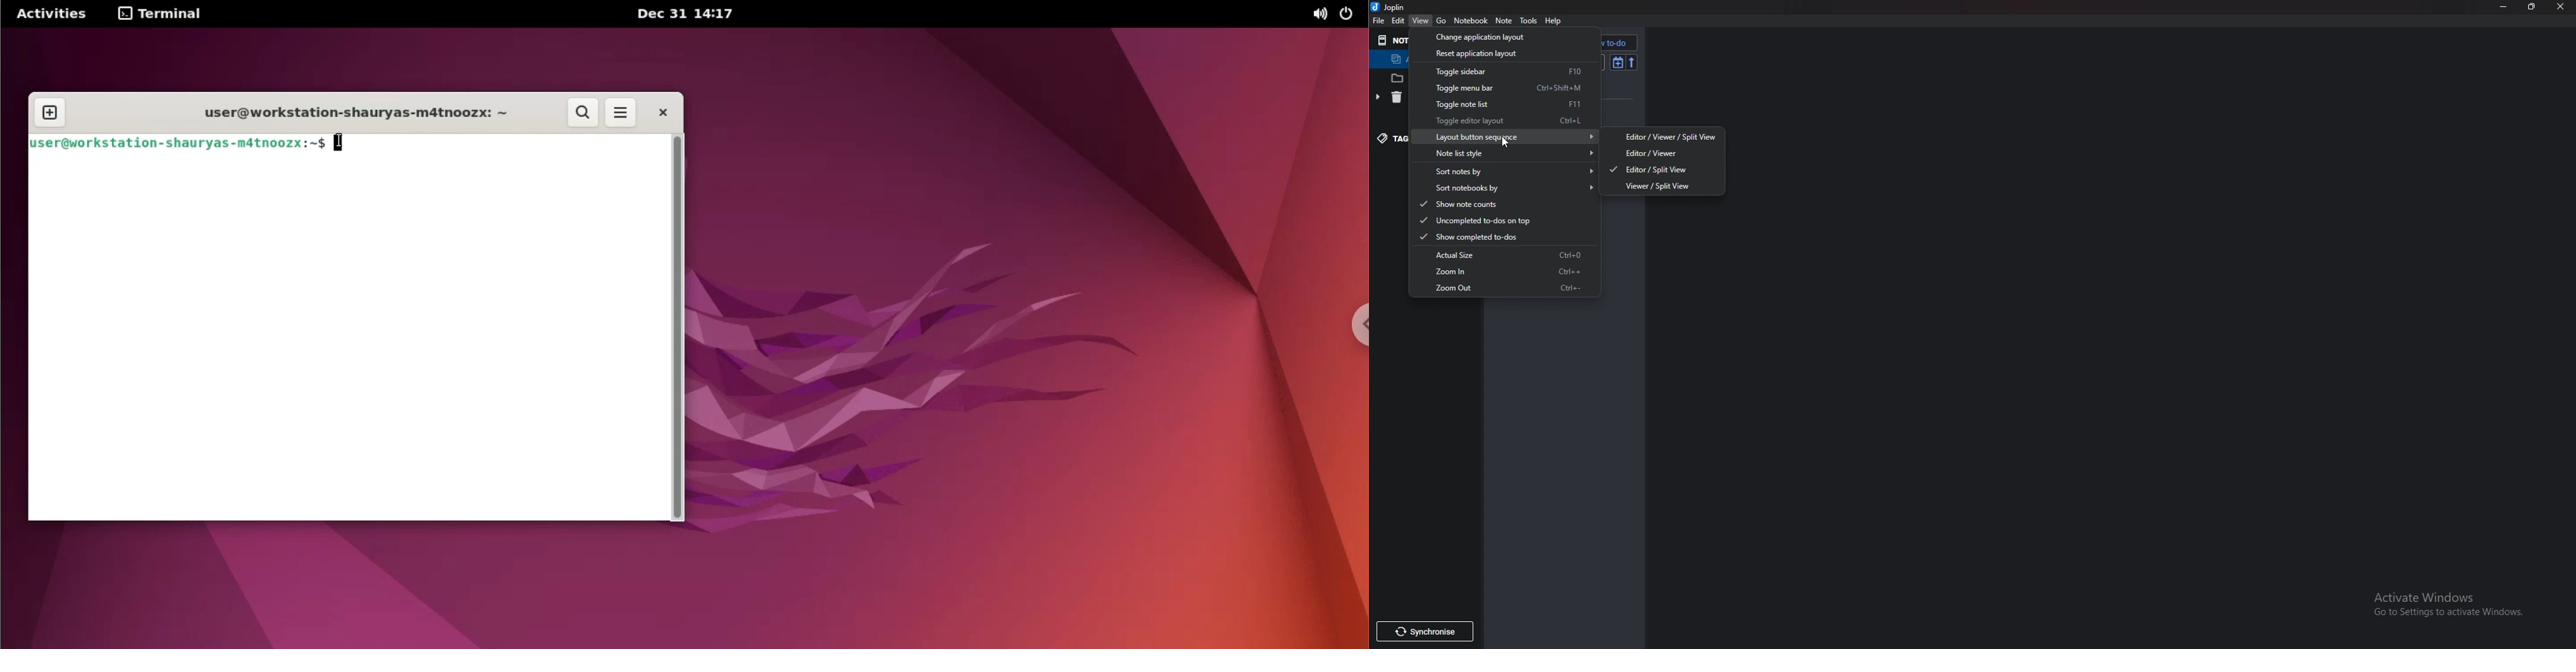  Describe the element at coordinates (1392, 7) in the screenshot. I see `joplin` at that location.